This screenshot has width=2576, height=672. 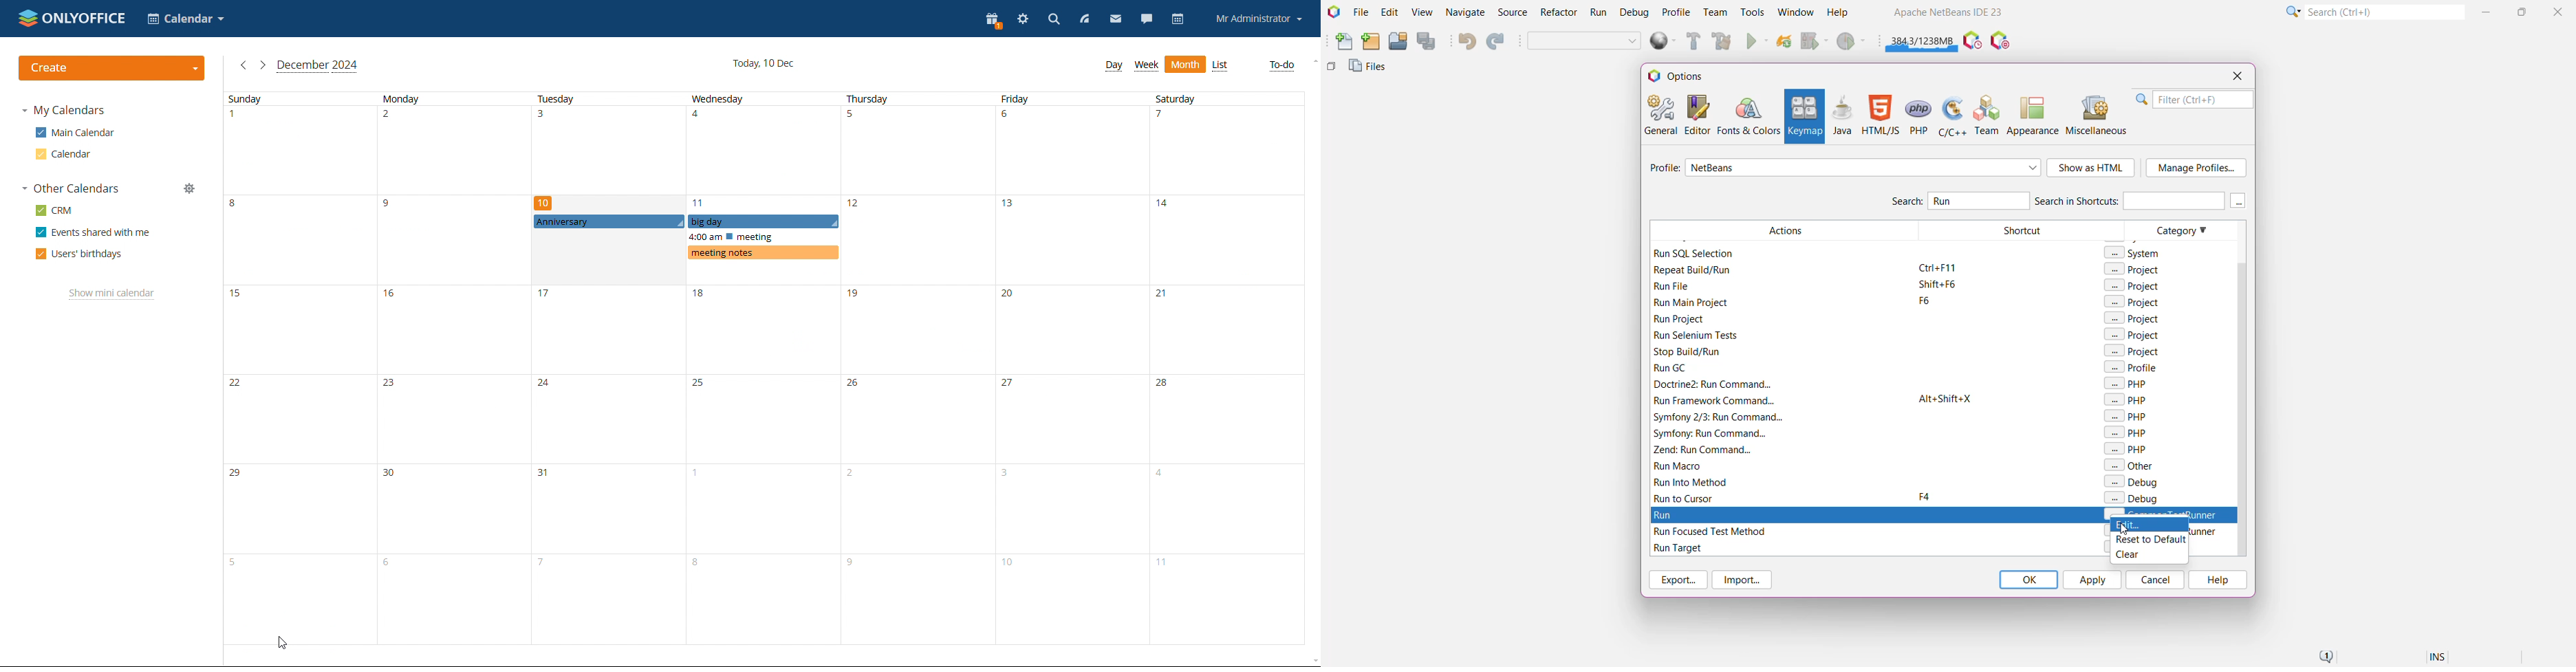 What do you see at coordinates (1331, 69) in the screenshot?
I see `` at bounding box center [1331, 69].